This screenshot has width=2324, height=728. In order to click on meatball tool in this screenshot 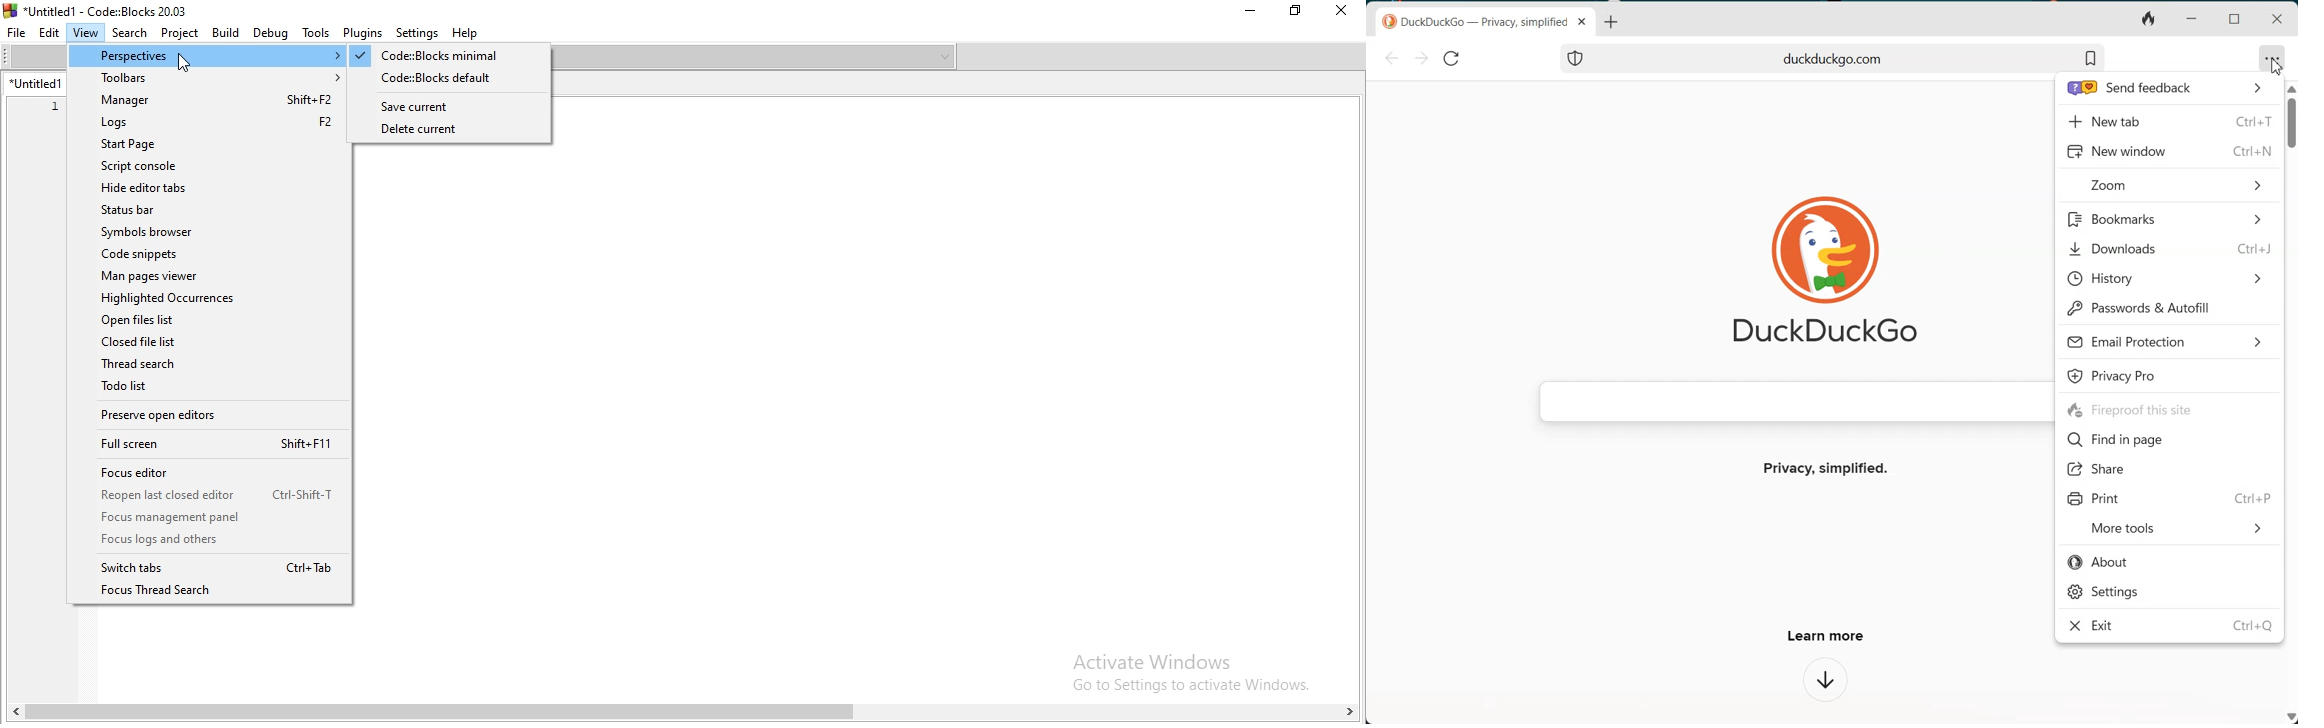, I will do `click(2272, 55)`.